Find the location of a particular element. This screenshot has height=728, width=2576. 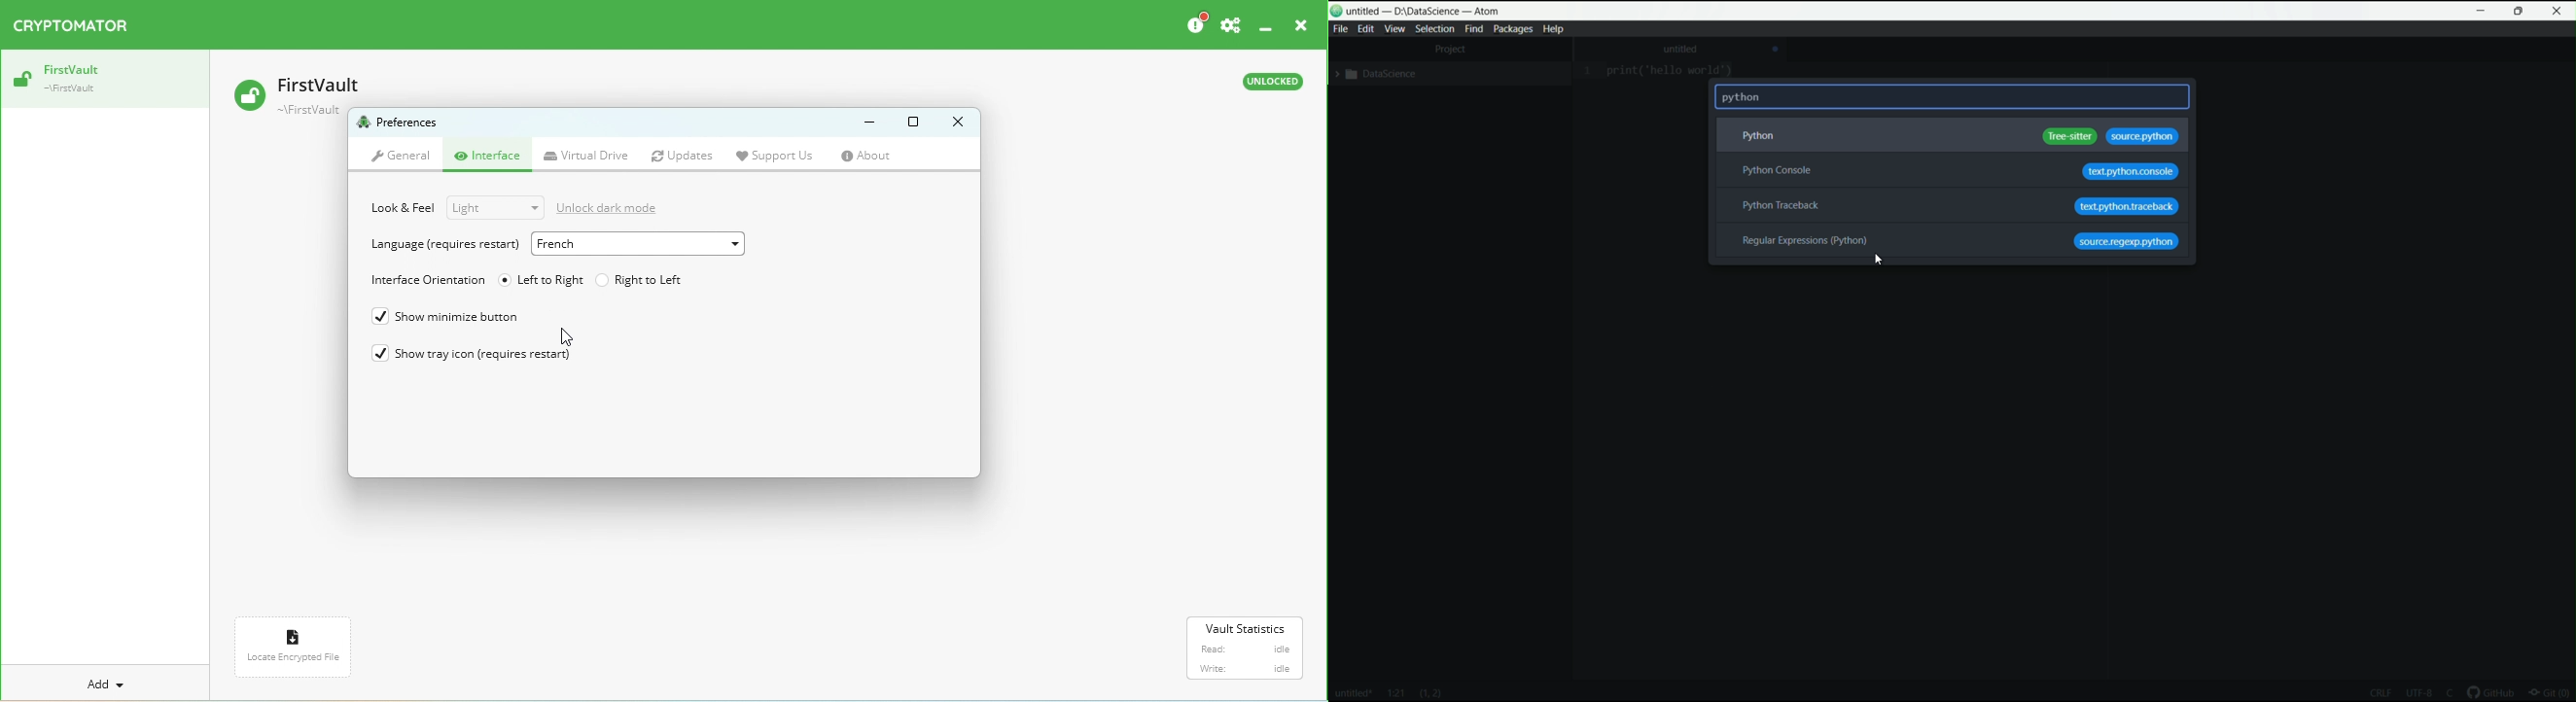

regular expression(python) is located at coordinates (1806, 240).